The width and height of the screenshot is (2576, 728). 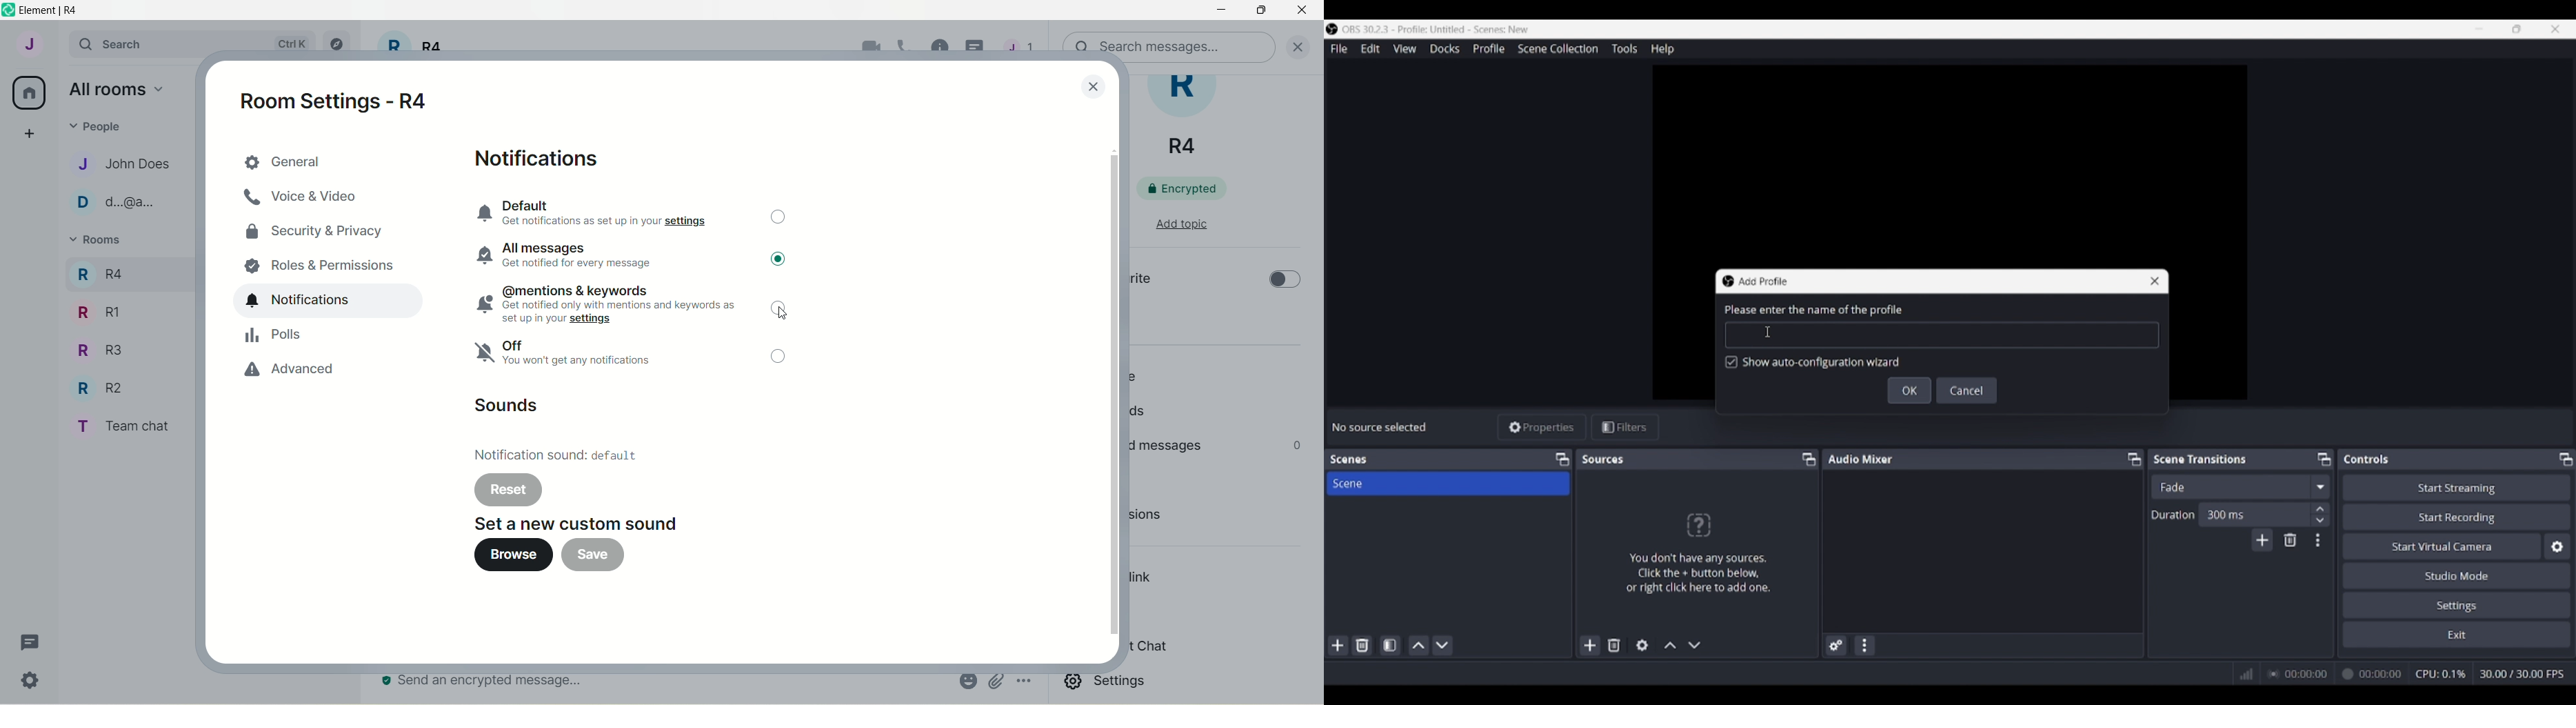 What do you see at coordinates (1390, 645) in the screenshot?
I see `Open scene filters` at bounding box center [1390, 645].